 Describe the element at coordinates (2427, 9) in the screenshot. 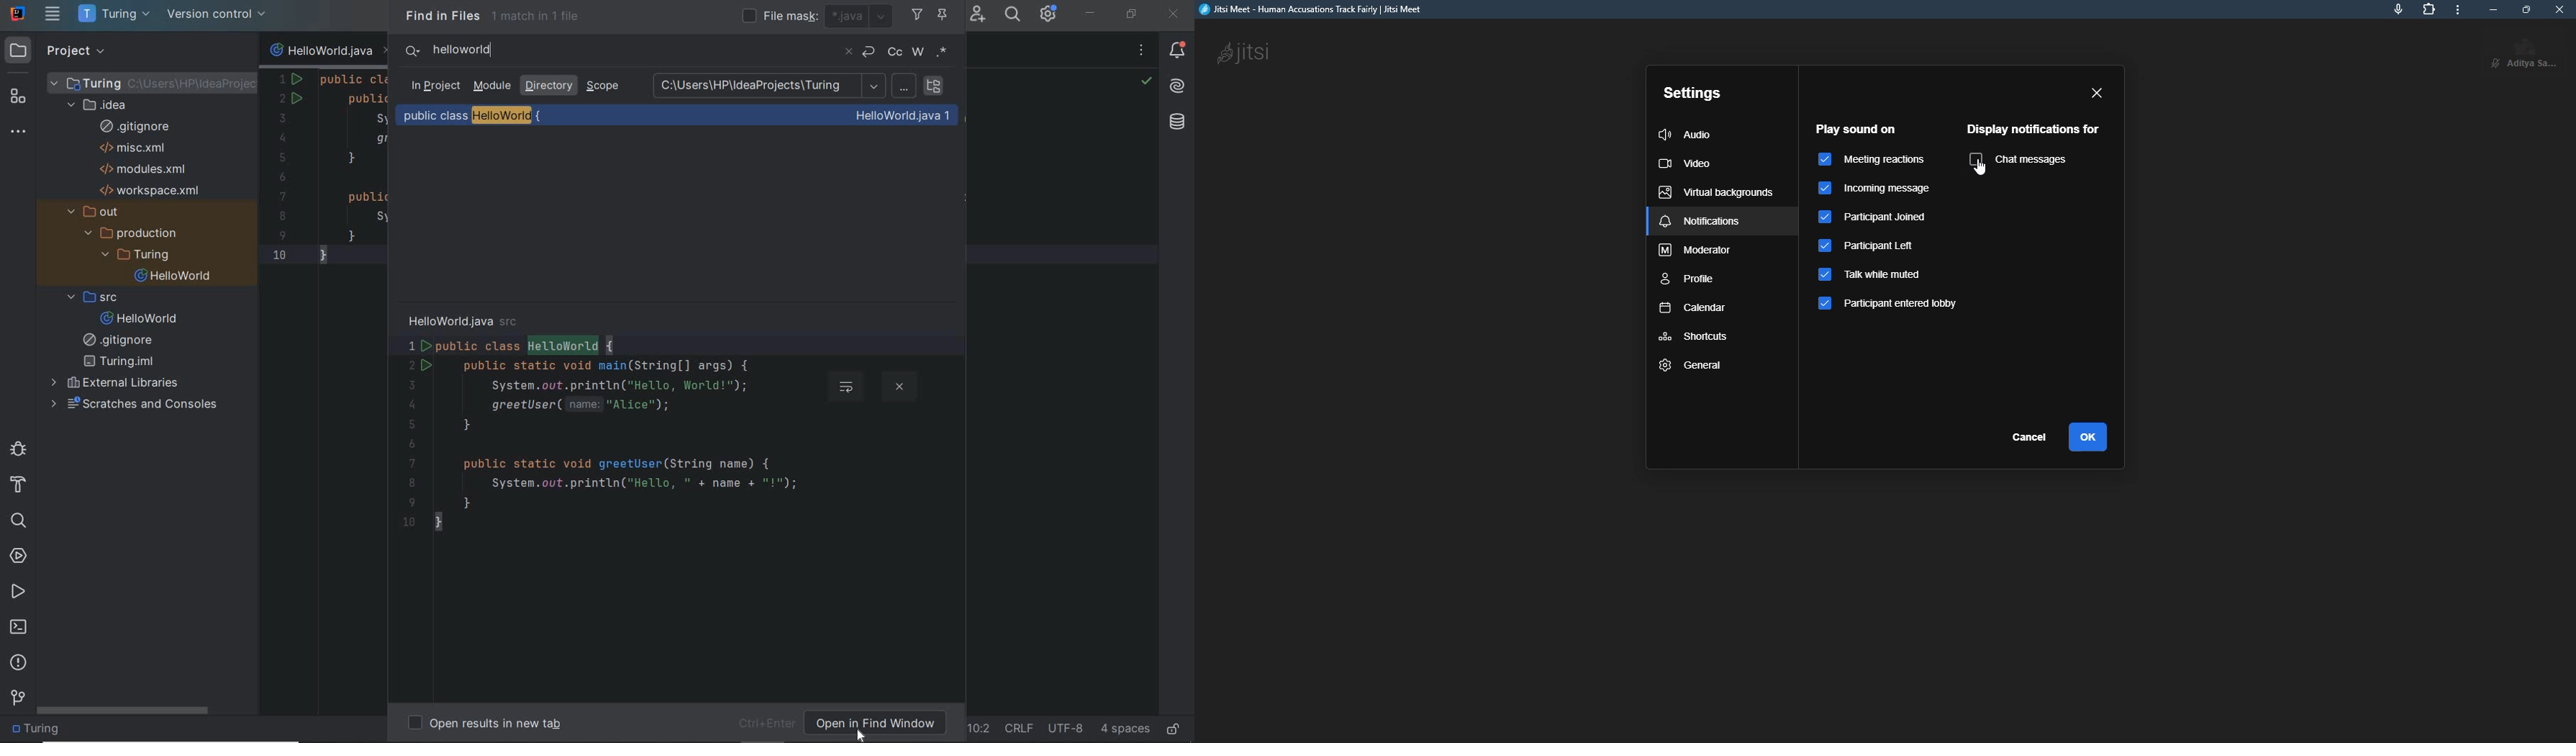

I see `extensions` at that location.